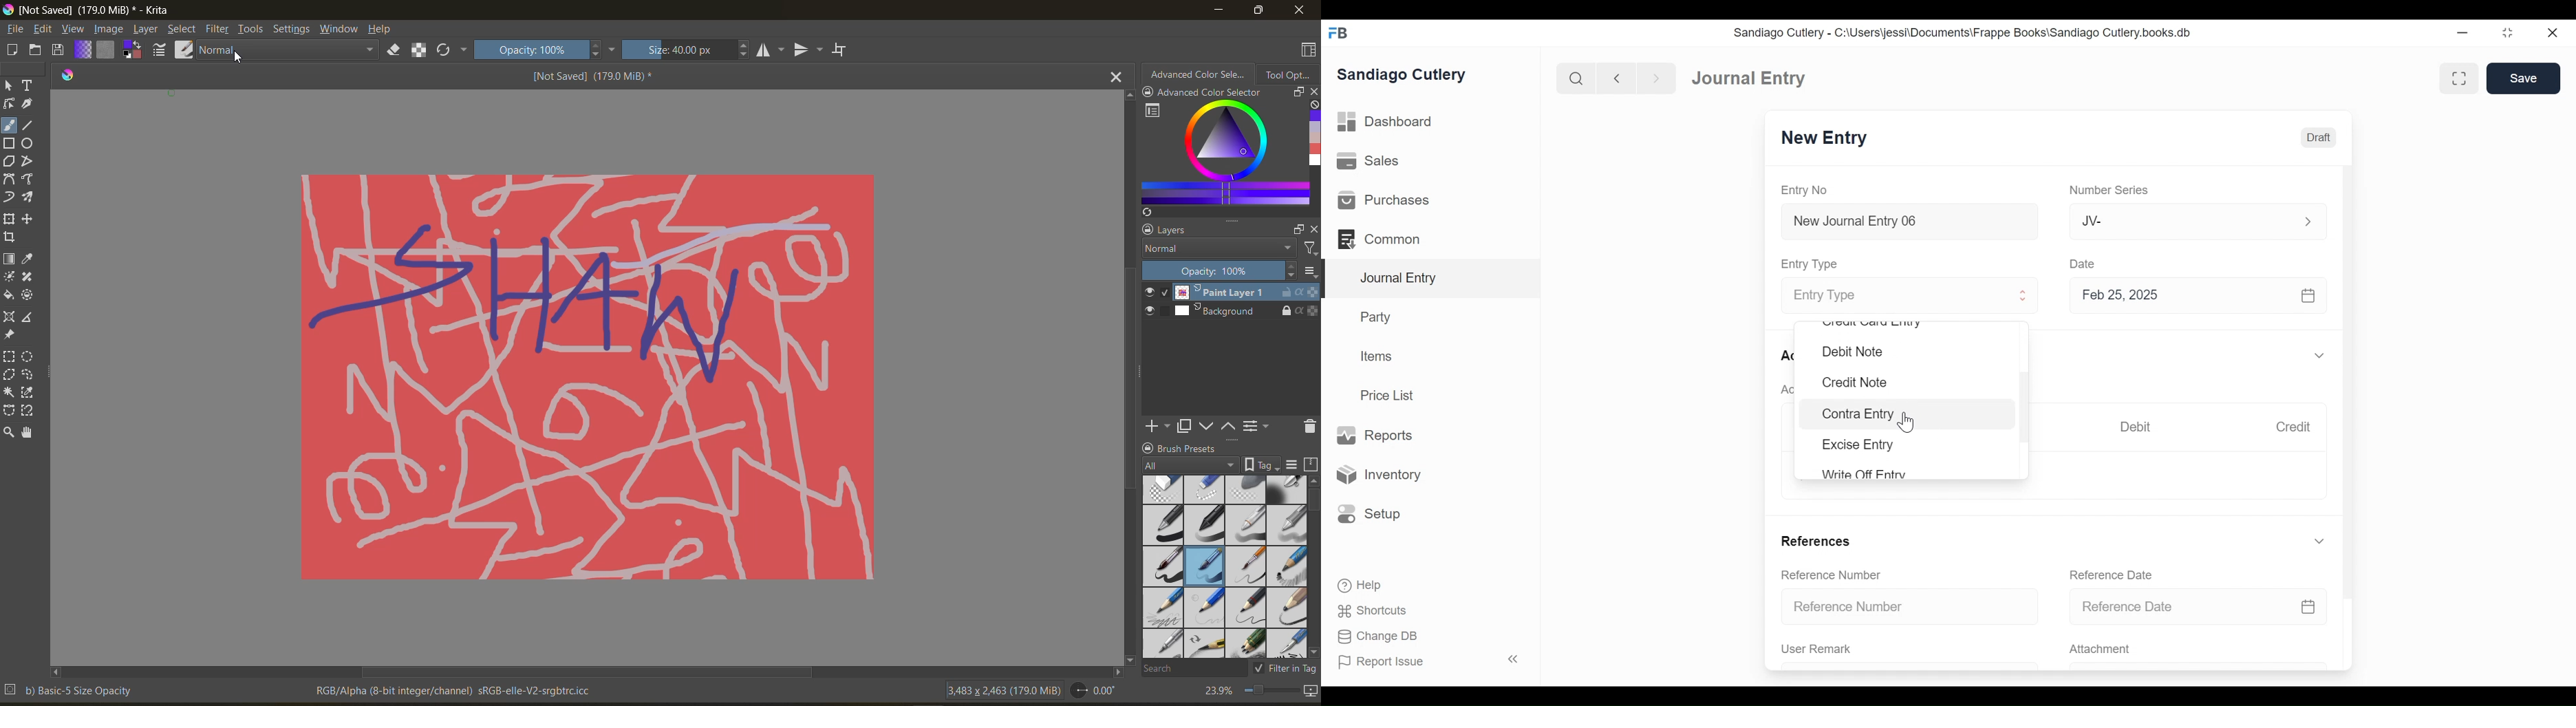  I want to click on scroll up, so click(1126, 96).